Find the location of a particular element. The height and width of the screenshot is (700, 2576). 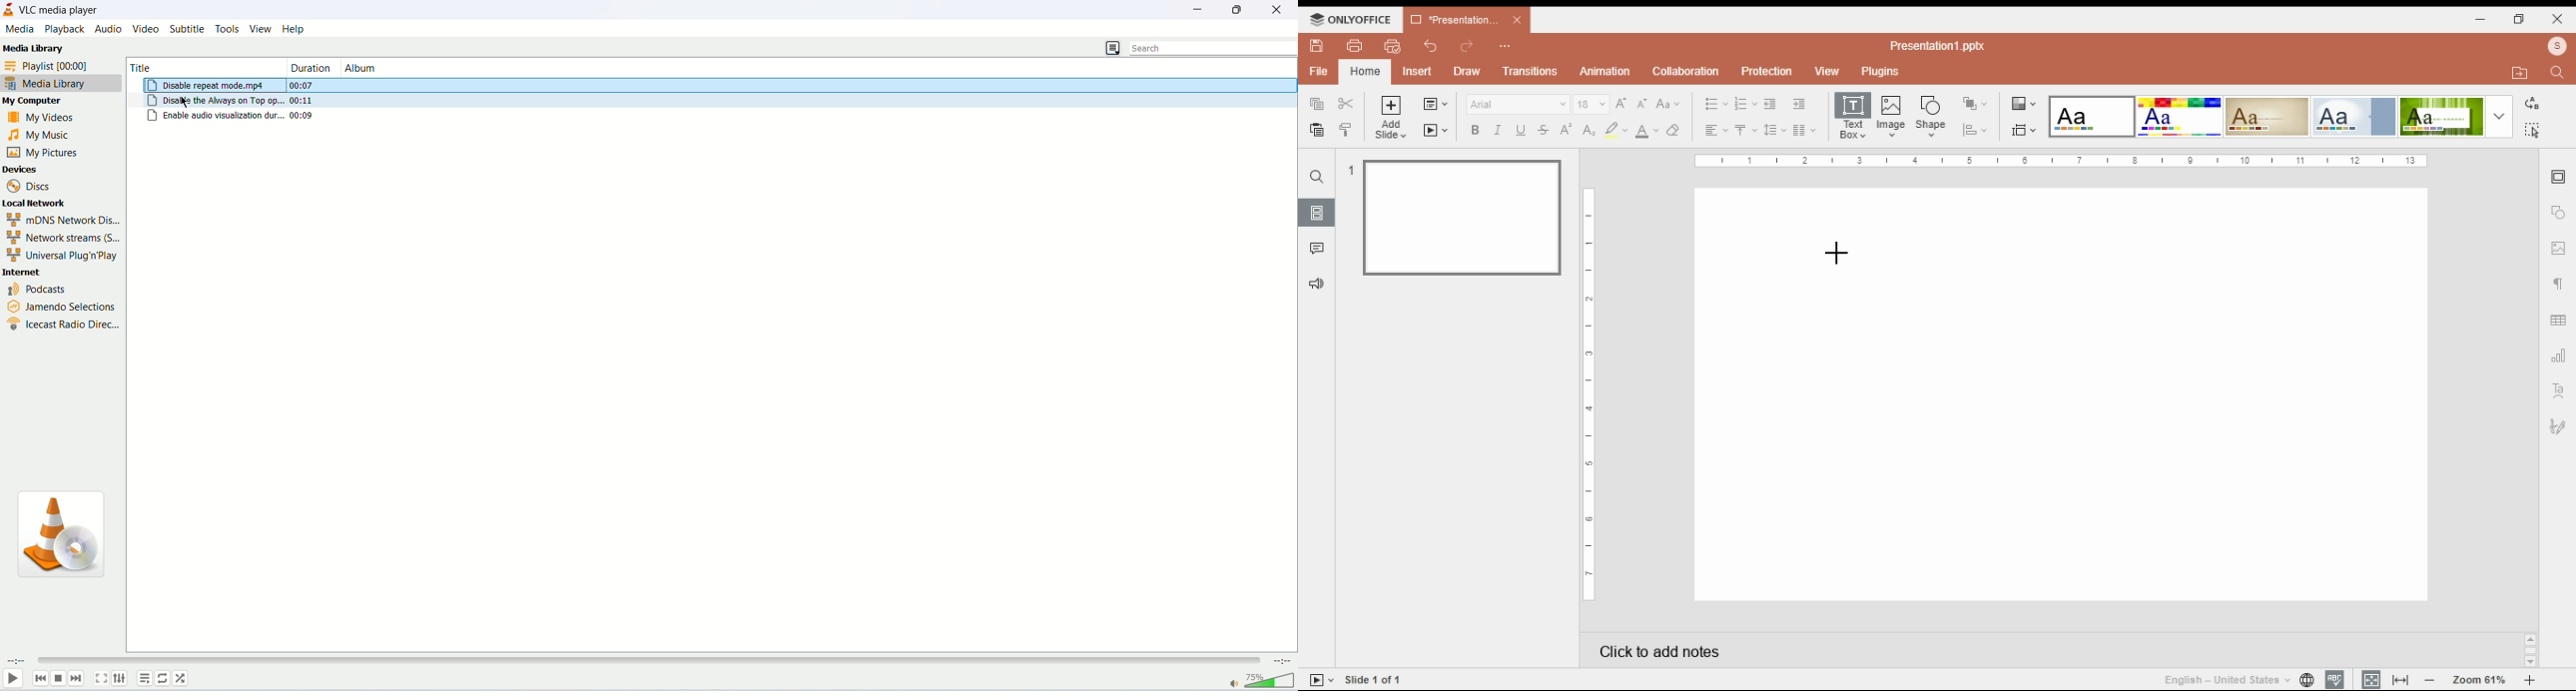

protection is located at coordinates (1767, 70).